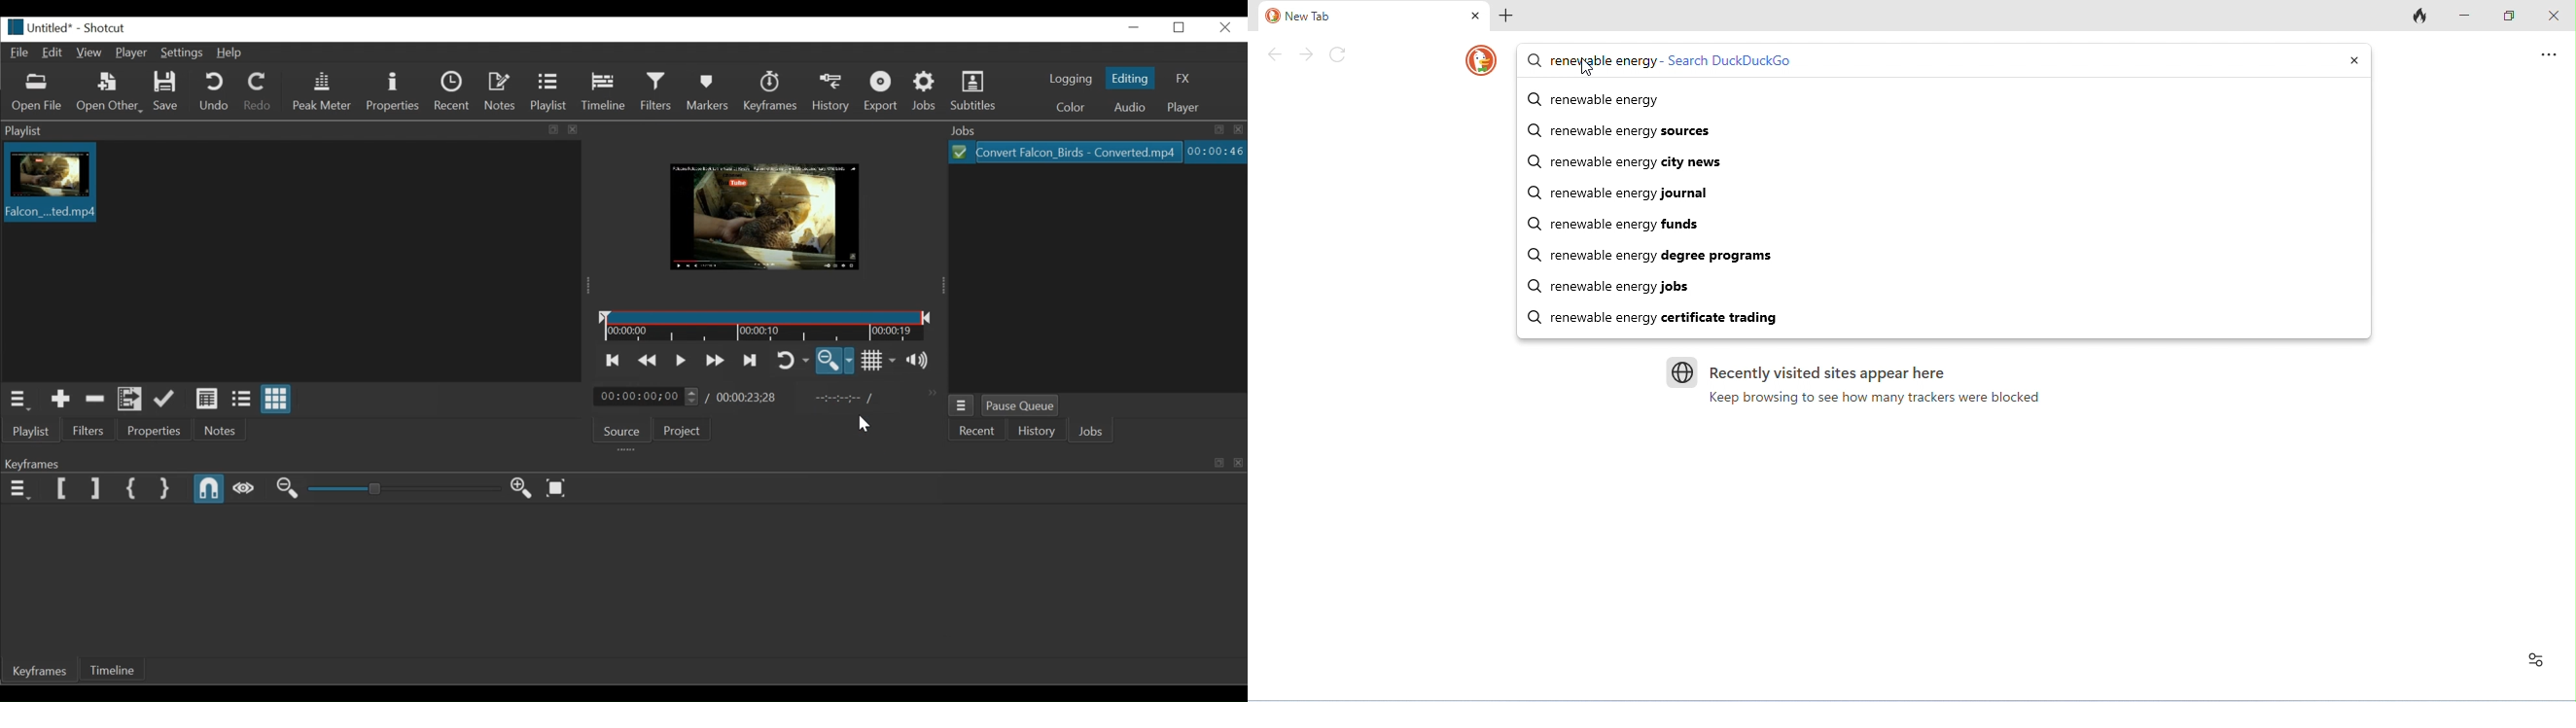 Image resolution: width=2576 pixels, height=728 pixels. I want to click on Skip to the next point, so click(750, 361).